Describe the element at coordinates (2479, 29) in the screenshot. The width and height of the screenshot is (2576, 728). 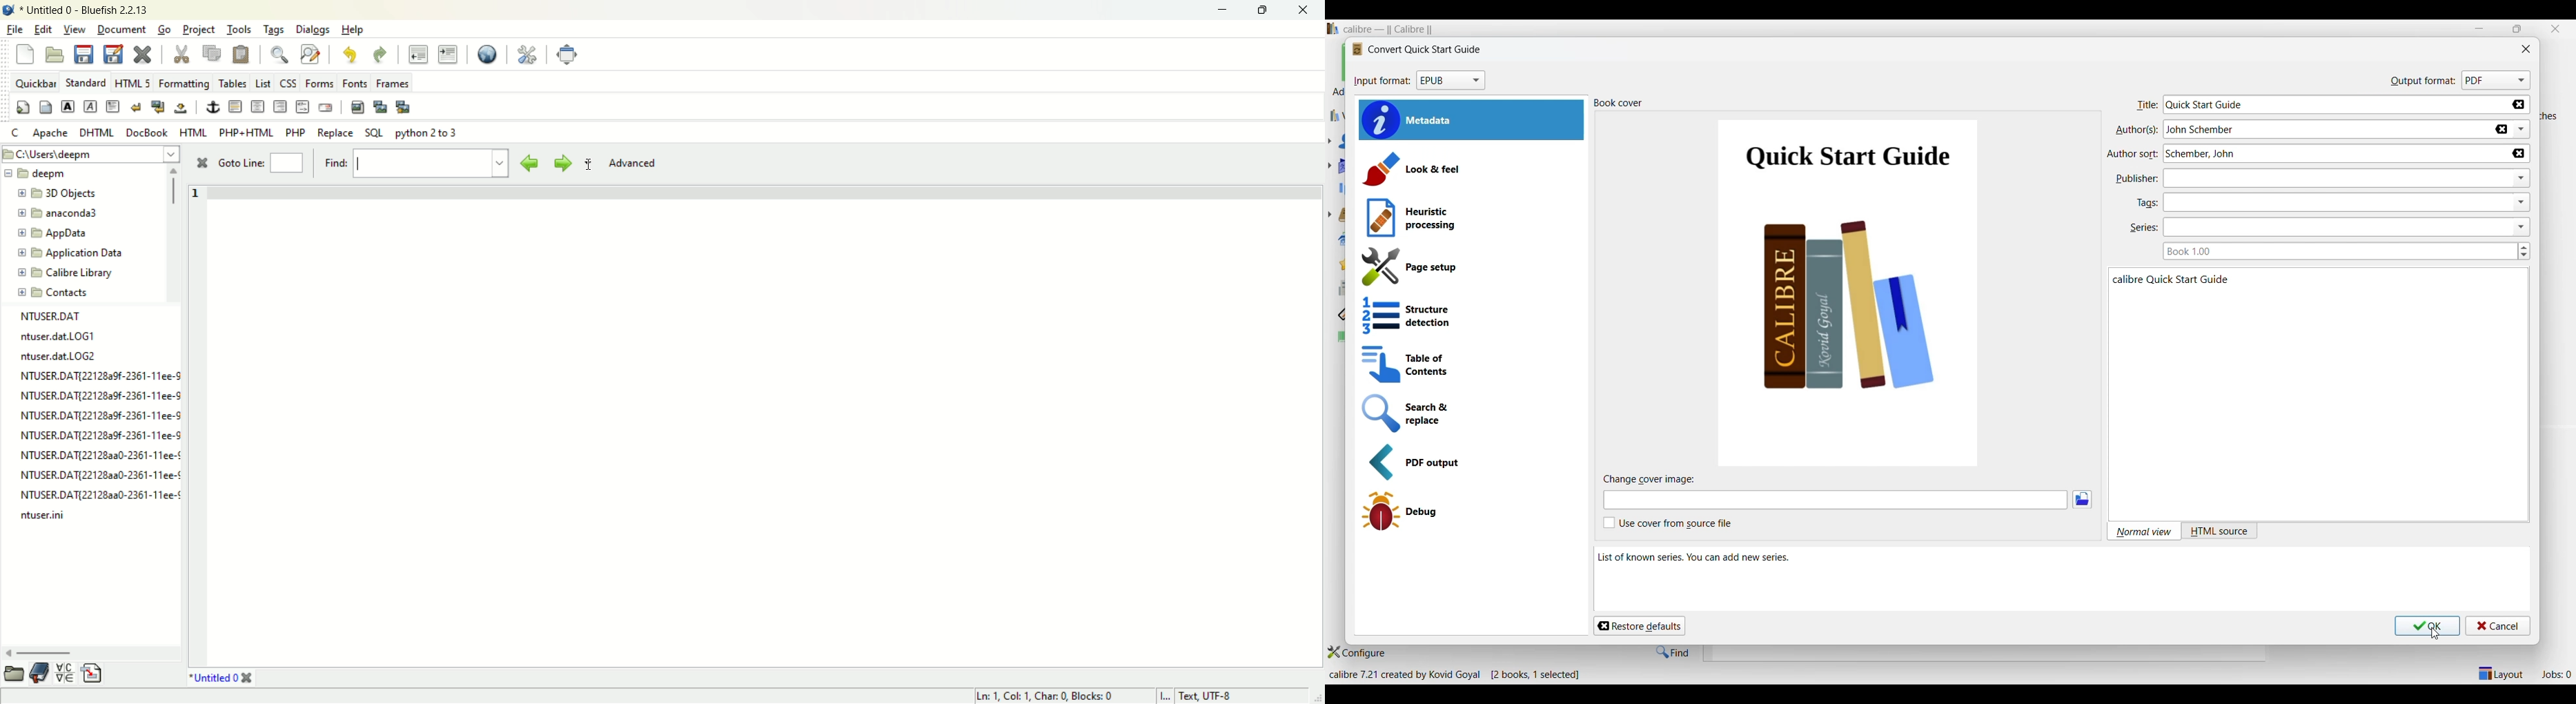
I see `Minimize` at that location.